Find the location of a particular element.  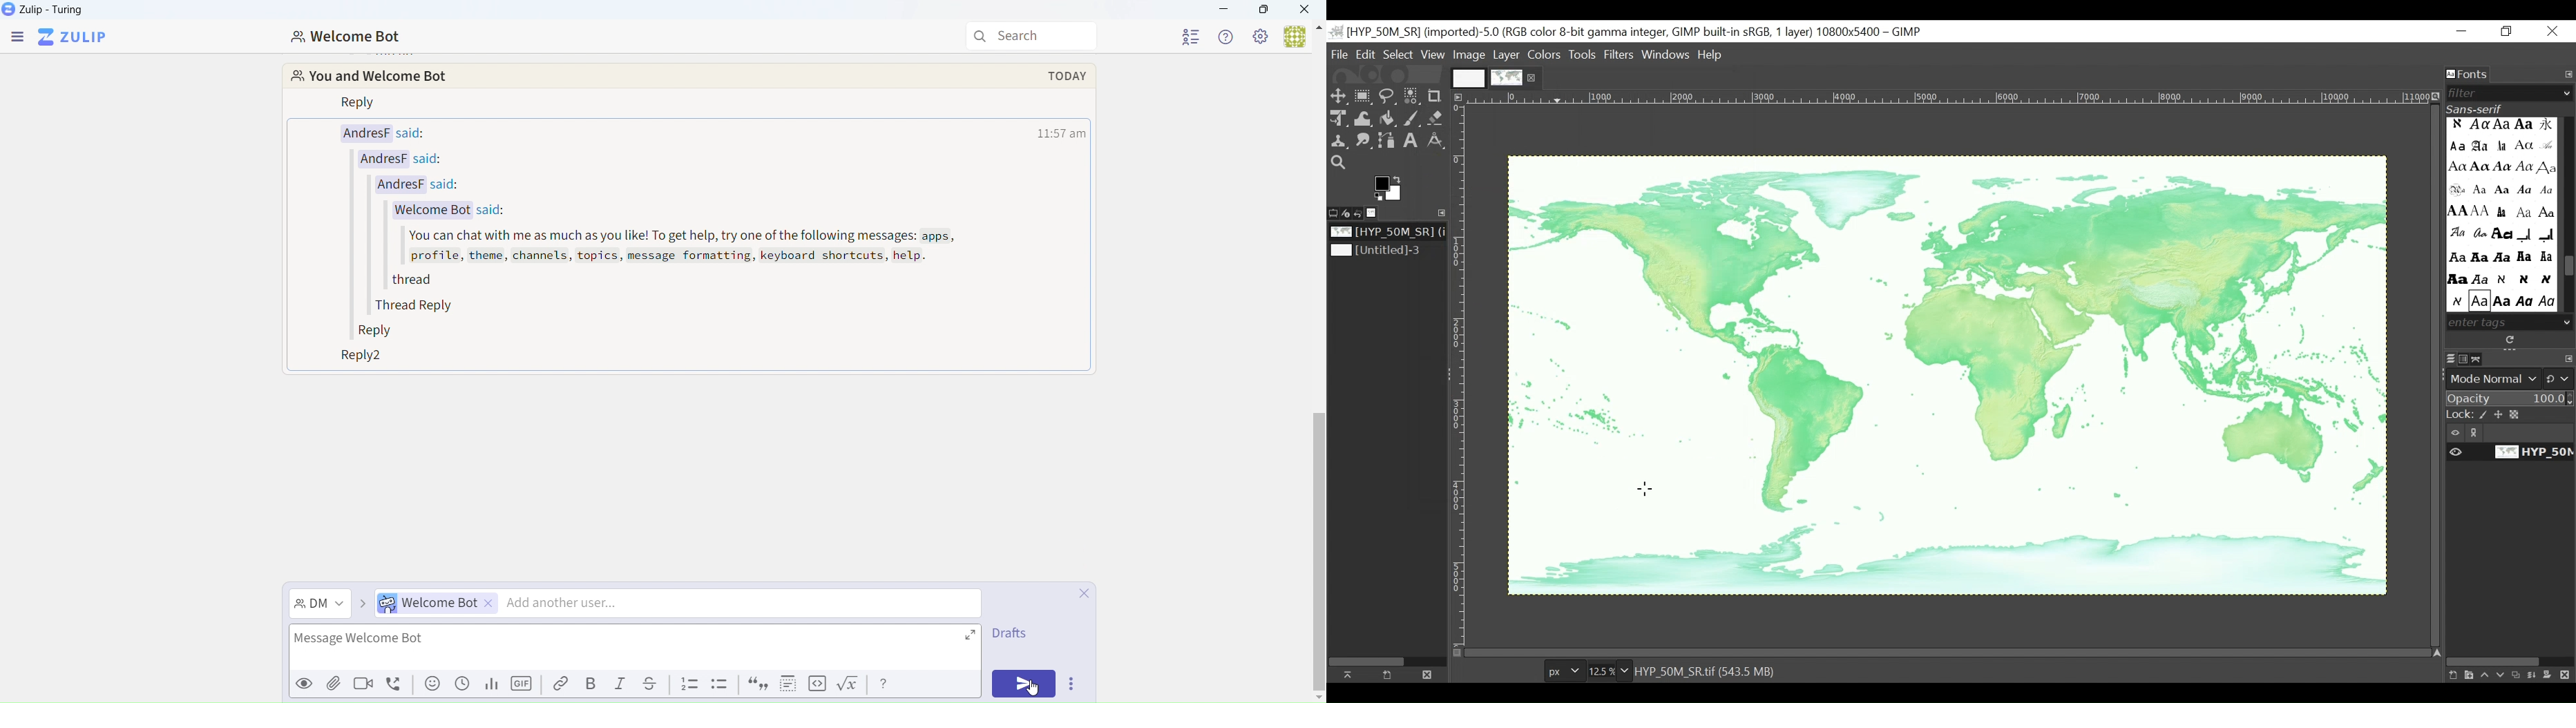

Minimize is located at coordinates (2463, 32).